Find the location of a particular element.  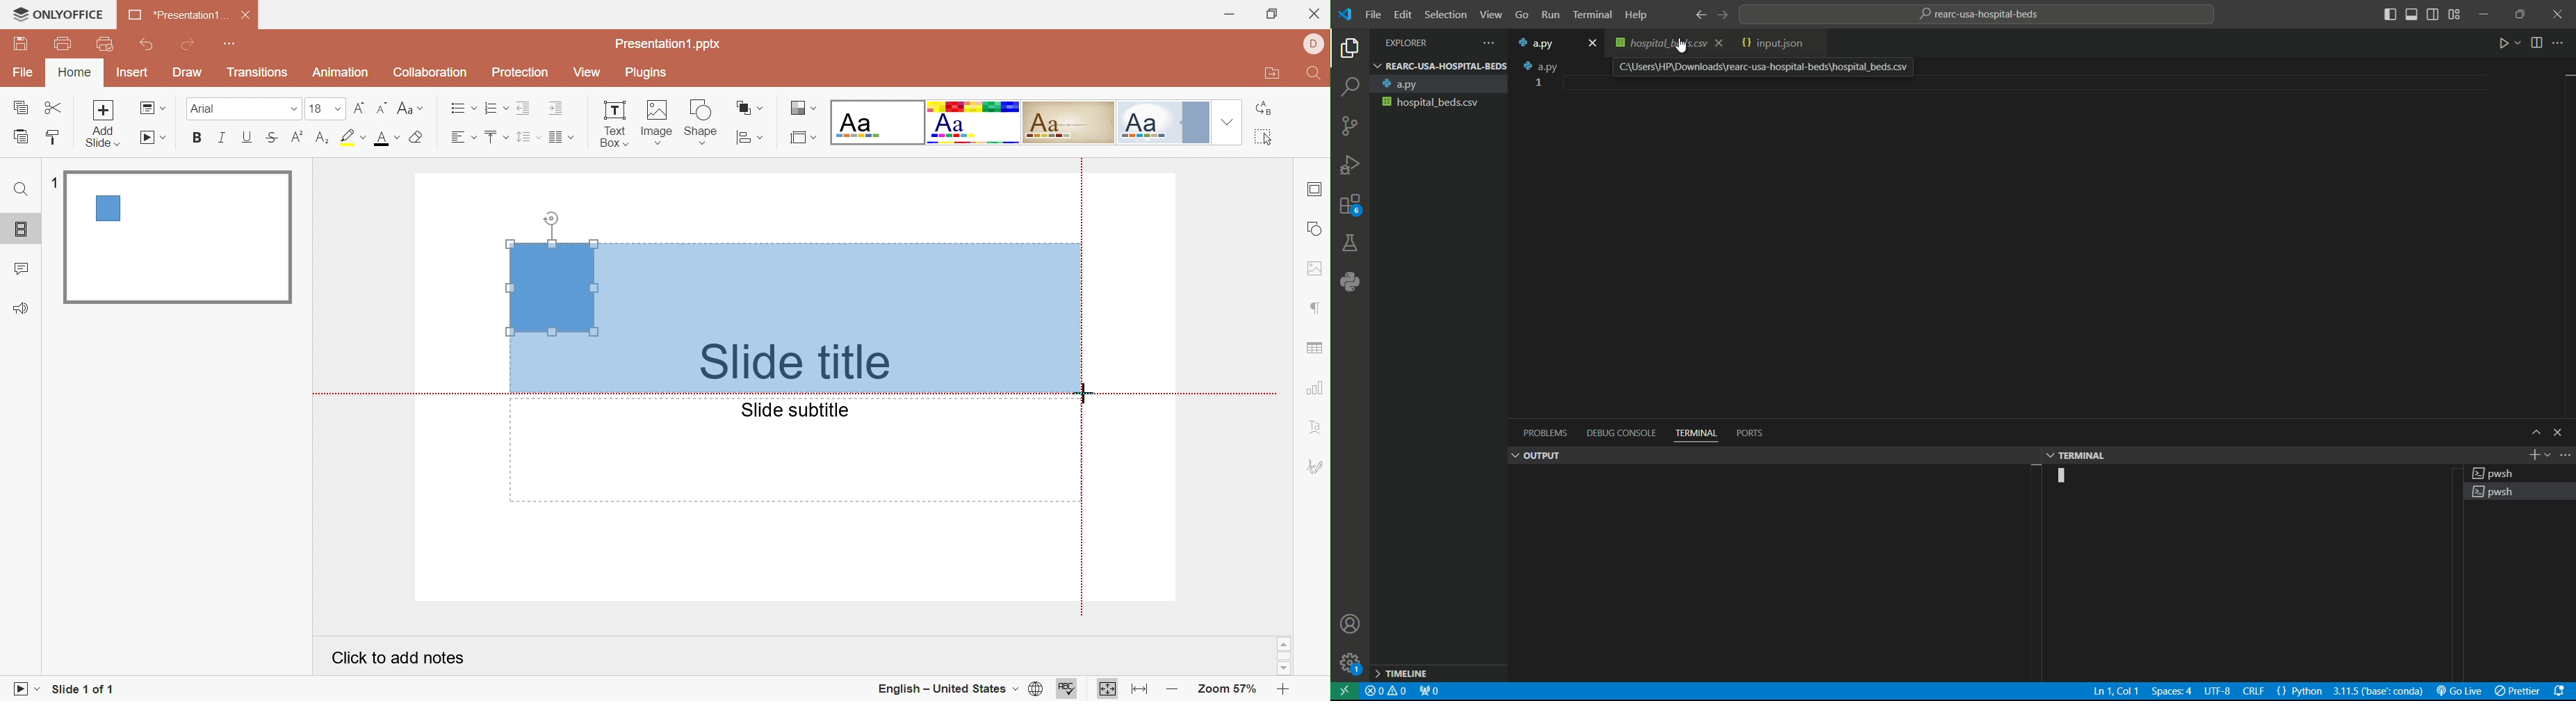

Draw is located at coordinates (186, 71).